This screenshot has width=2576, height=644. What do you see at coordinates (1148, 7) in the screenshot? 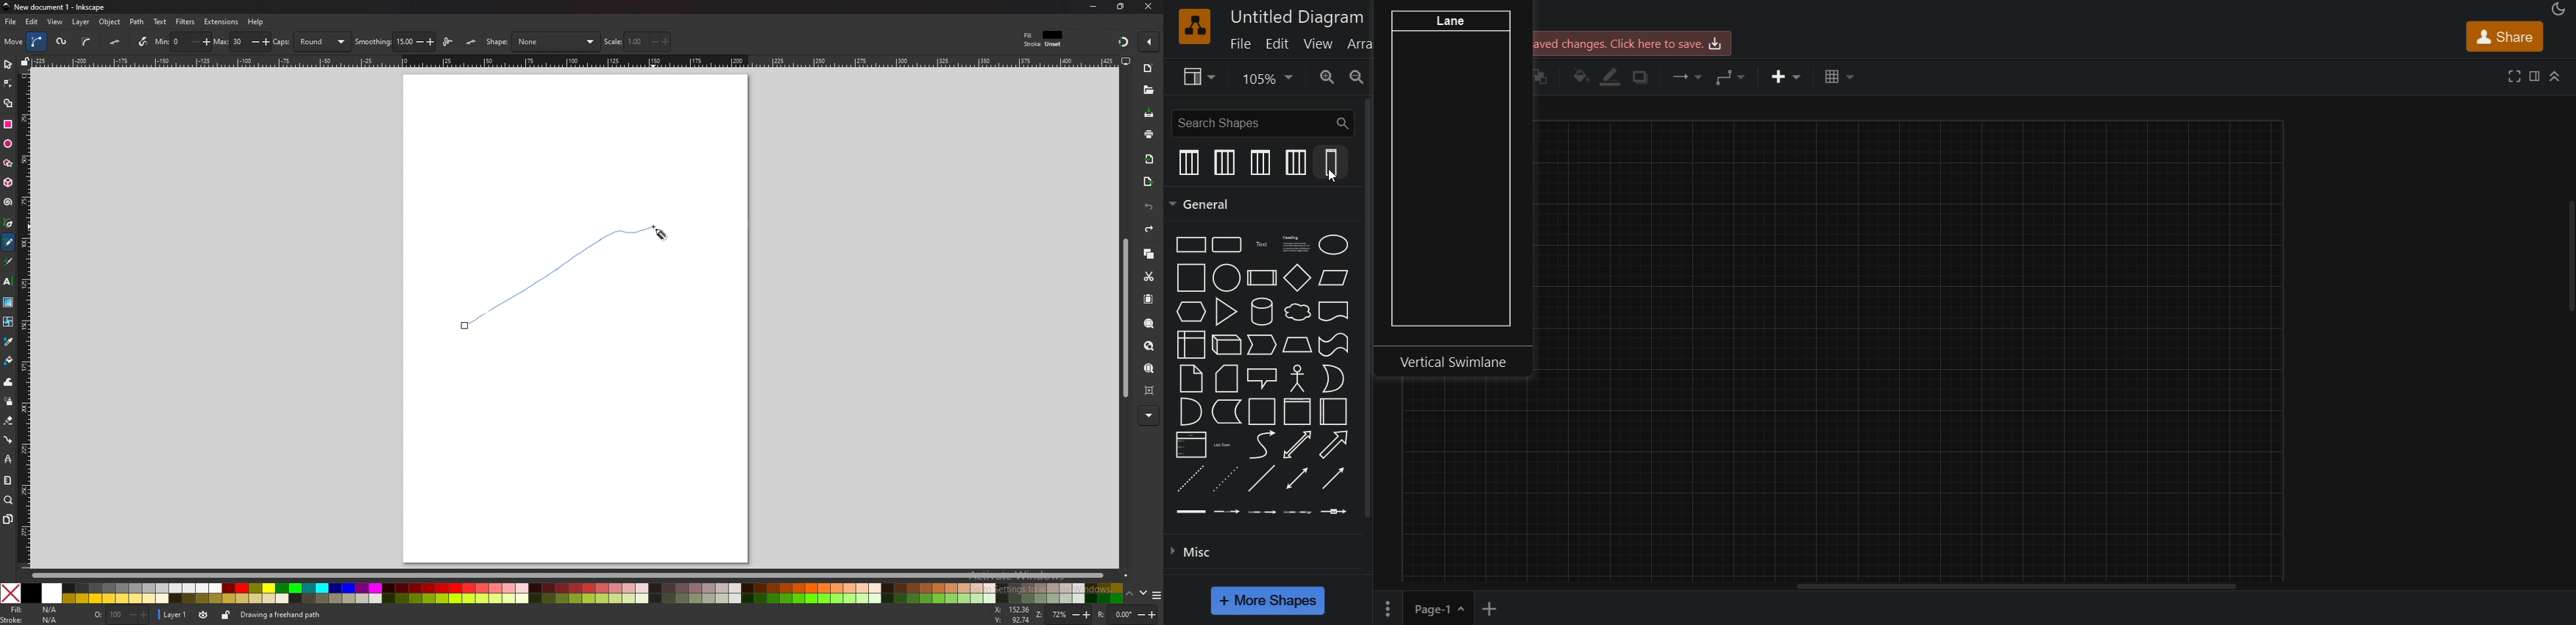
I see `close` at bounding box center [1148, 7].